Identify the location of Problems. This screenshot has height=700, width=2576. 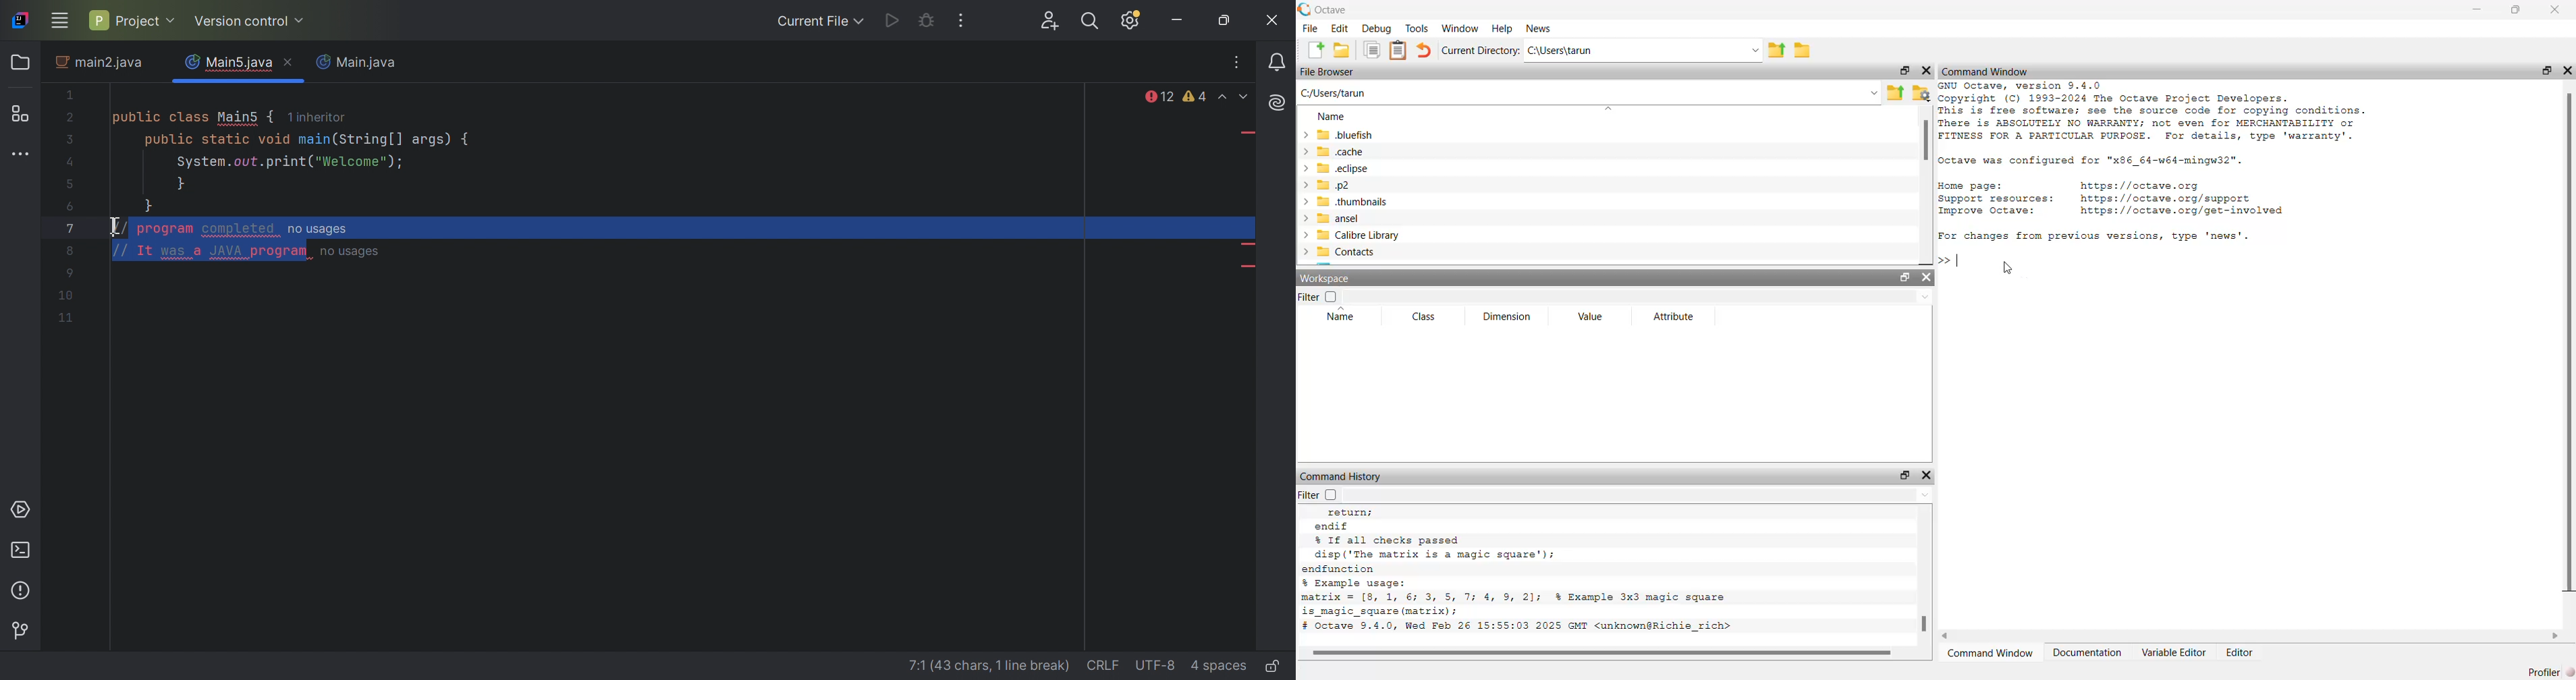
(22, 590).